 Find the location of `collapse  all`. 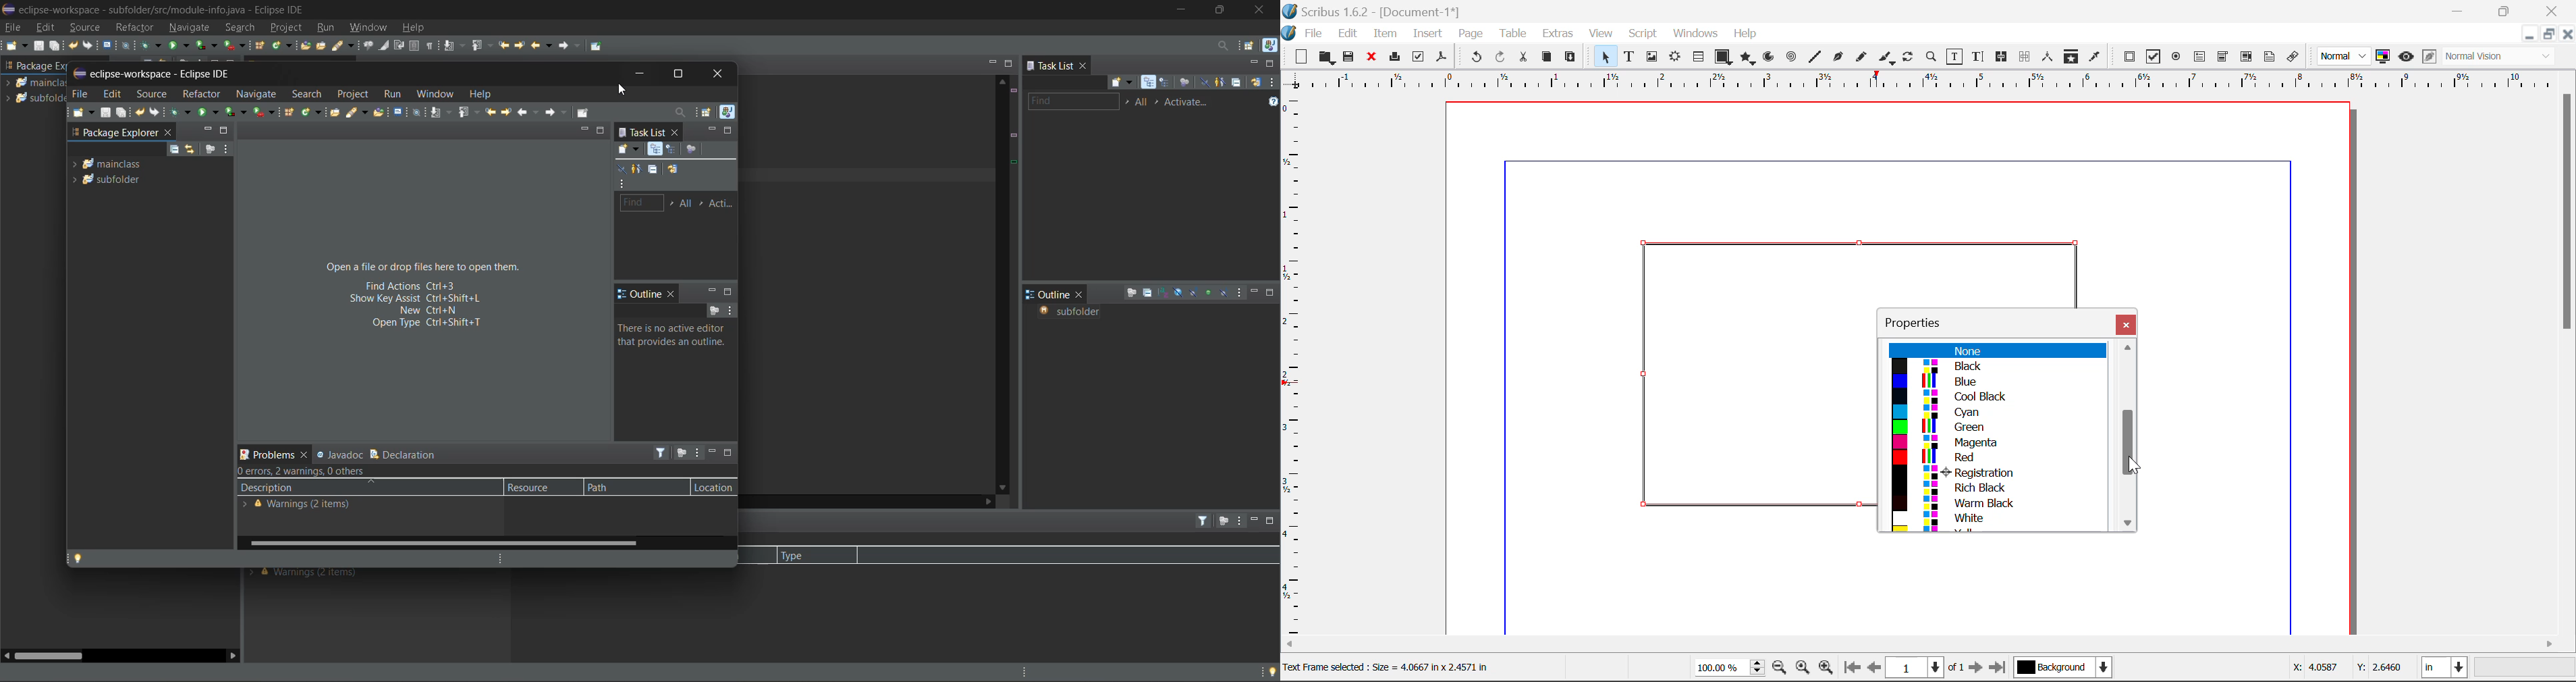

collapse  all is located at coordinates (653, 169).